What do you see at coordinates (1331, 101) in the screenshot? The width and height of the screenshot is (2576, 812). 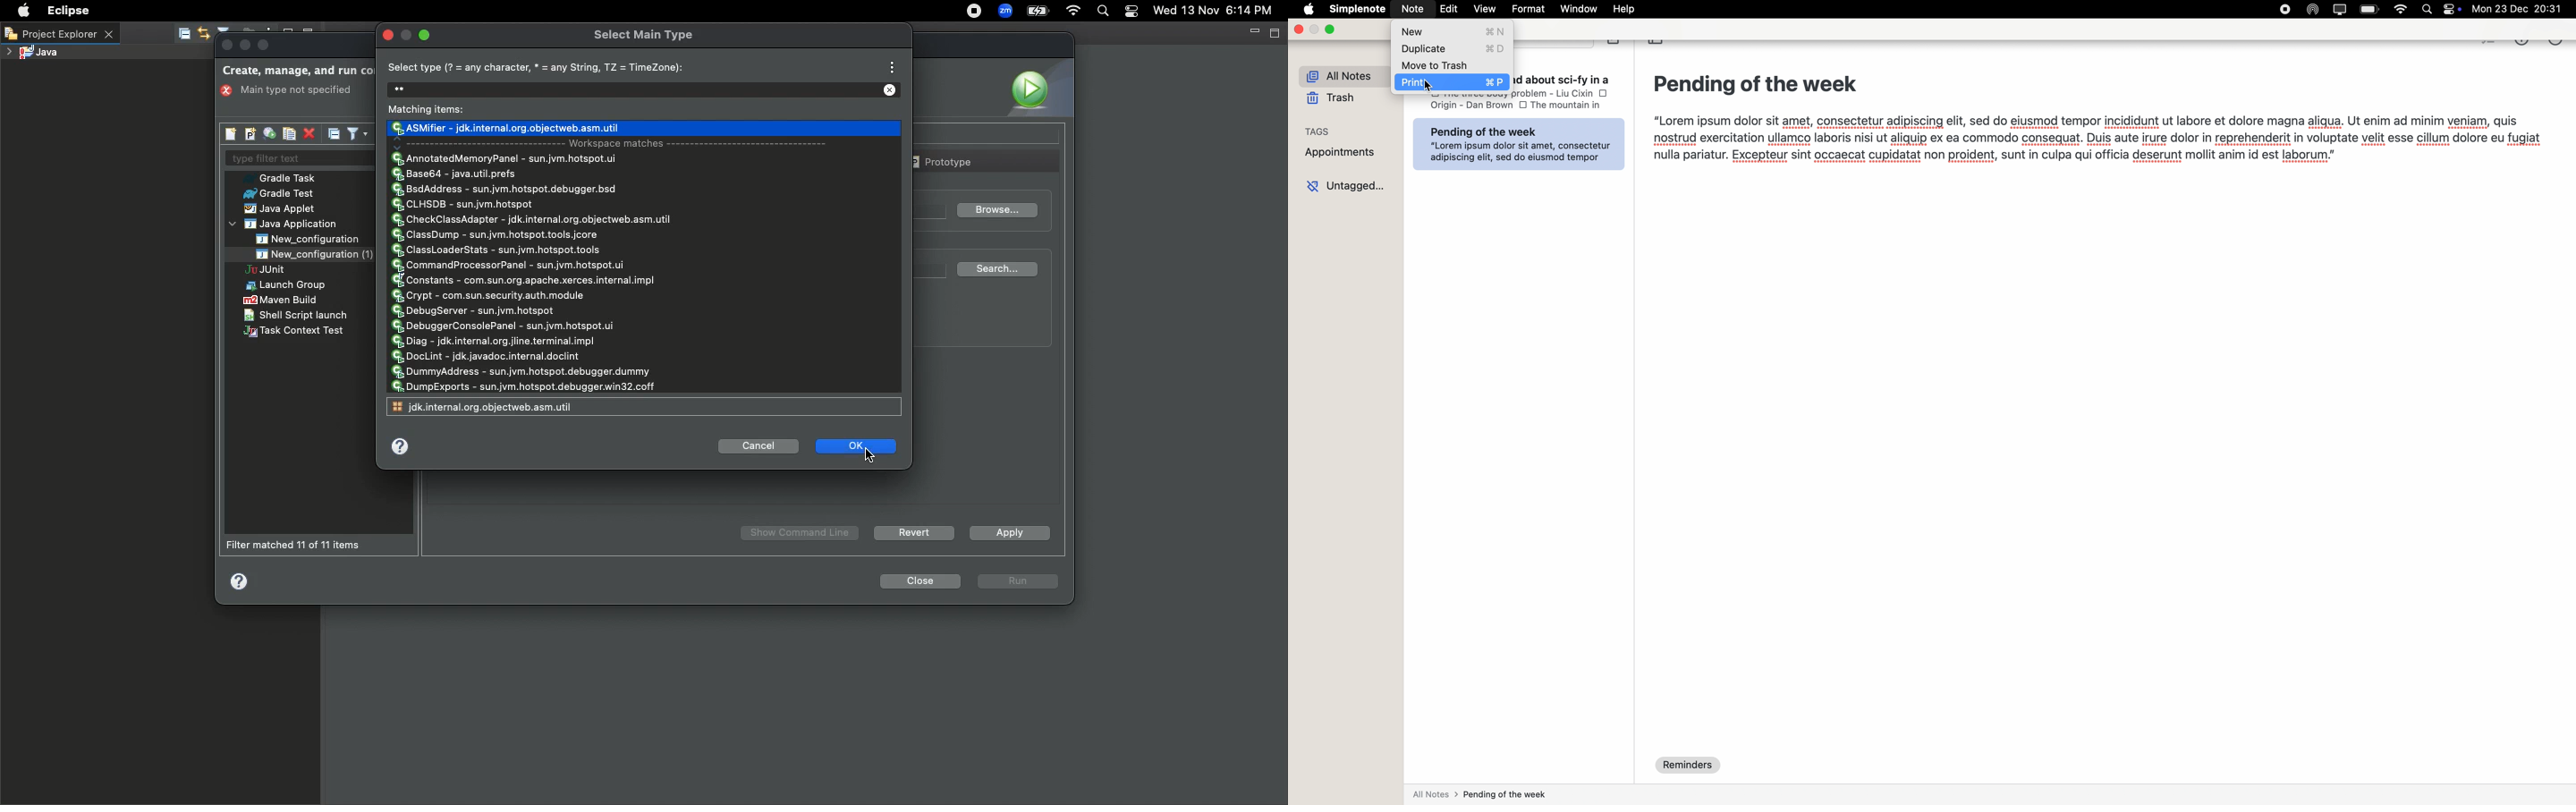 I see `trash` at bounding box center [1331, 101].